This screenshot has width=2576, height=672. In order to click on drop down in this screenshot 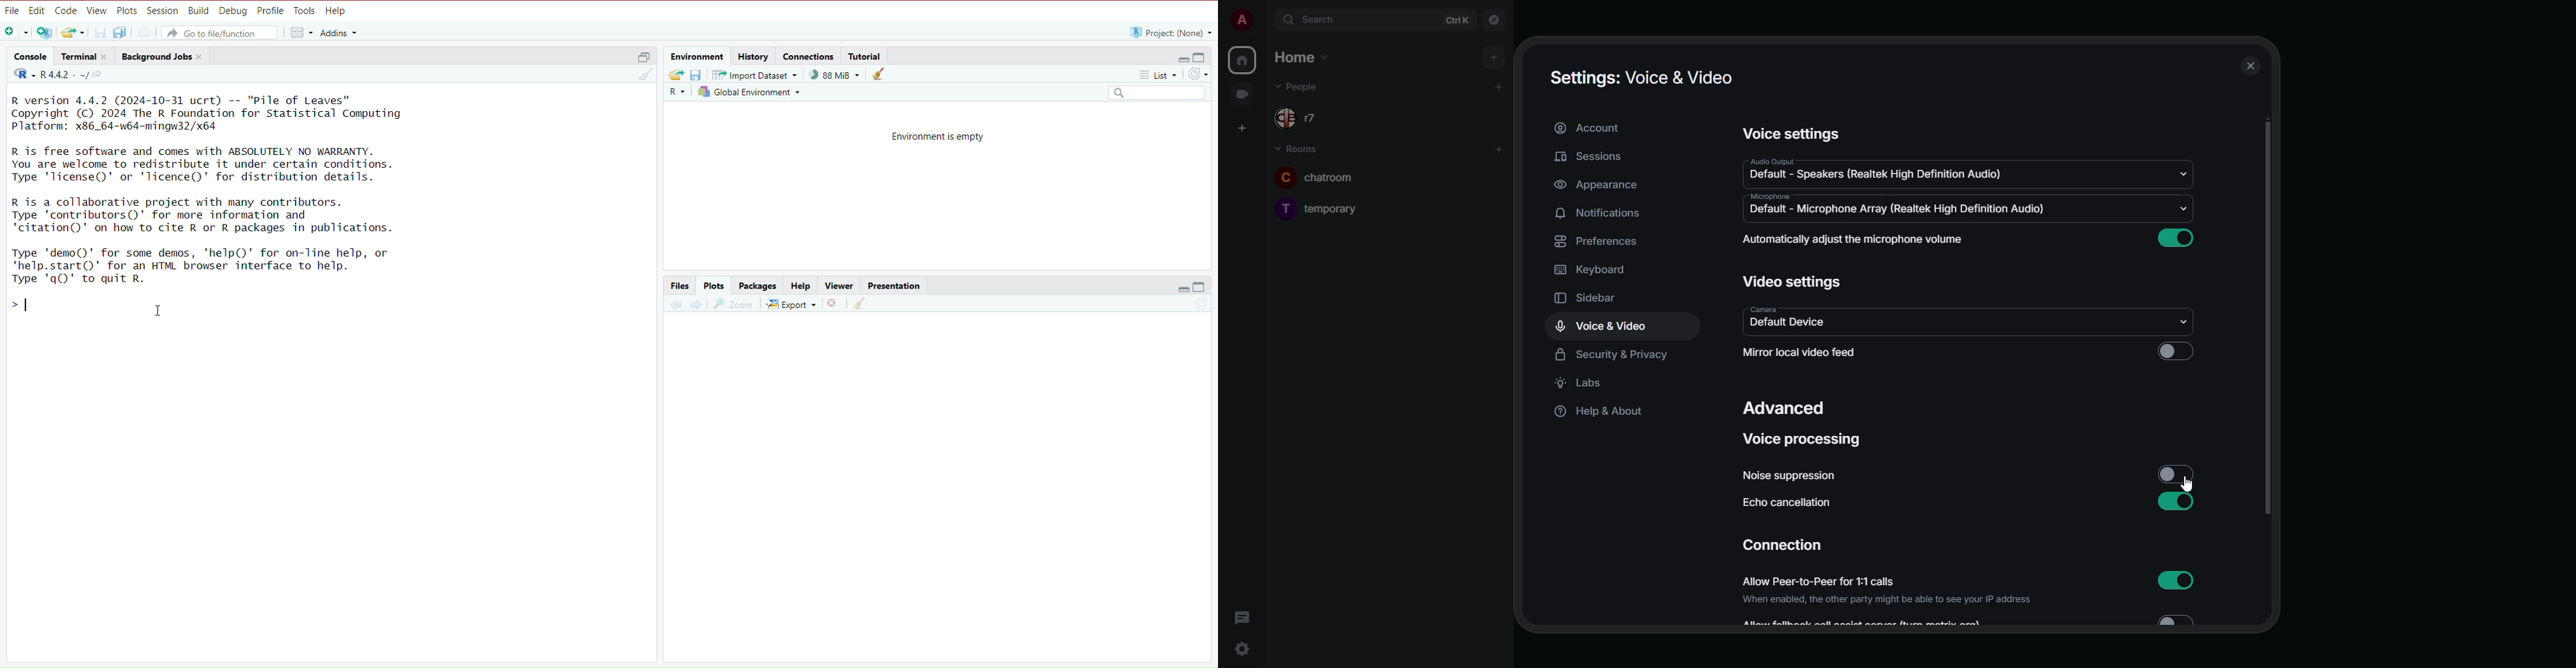, I will do `click(2180, 209)`.